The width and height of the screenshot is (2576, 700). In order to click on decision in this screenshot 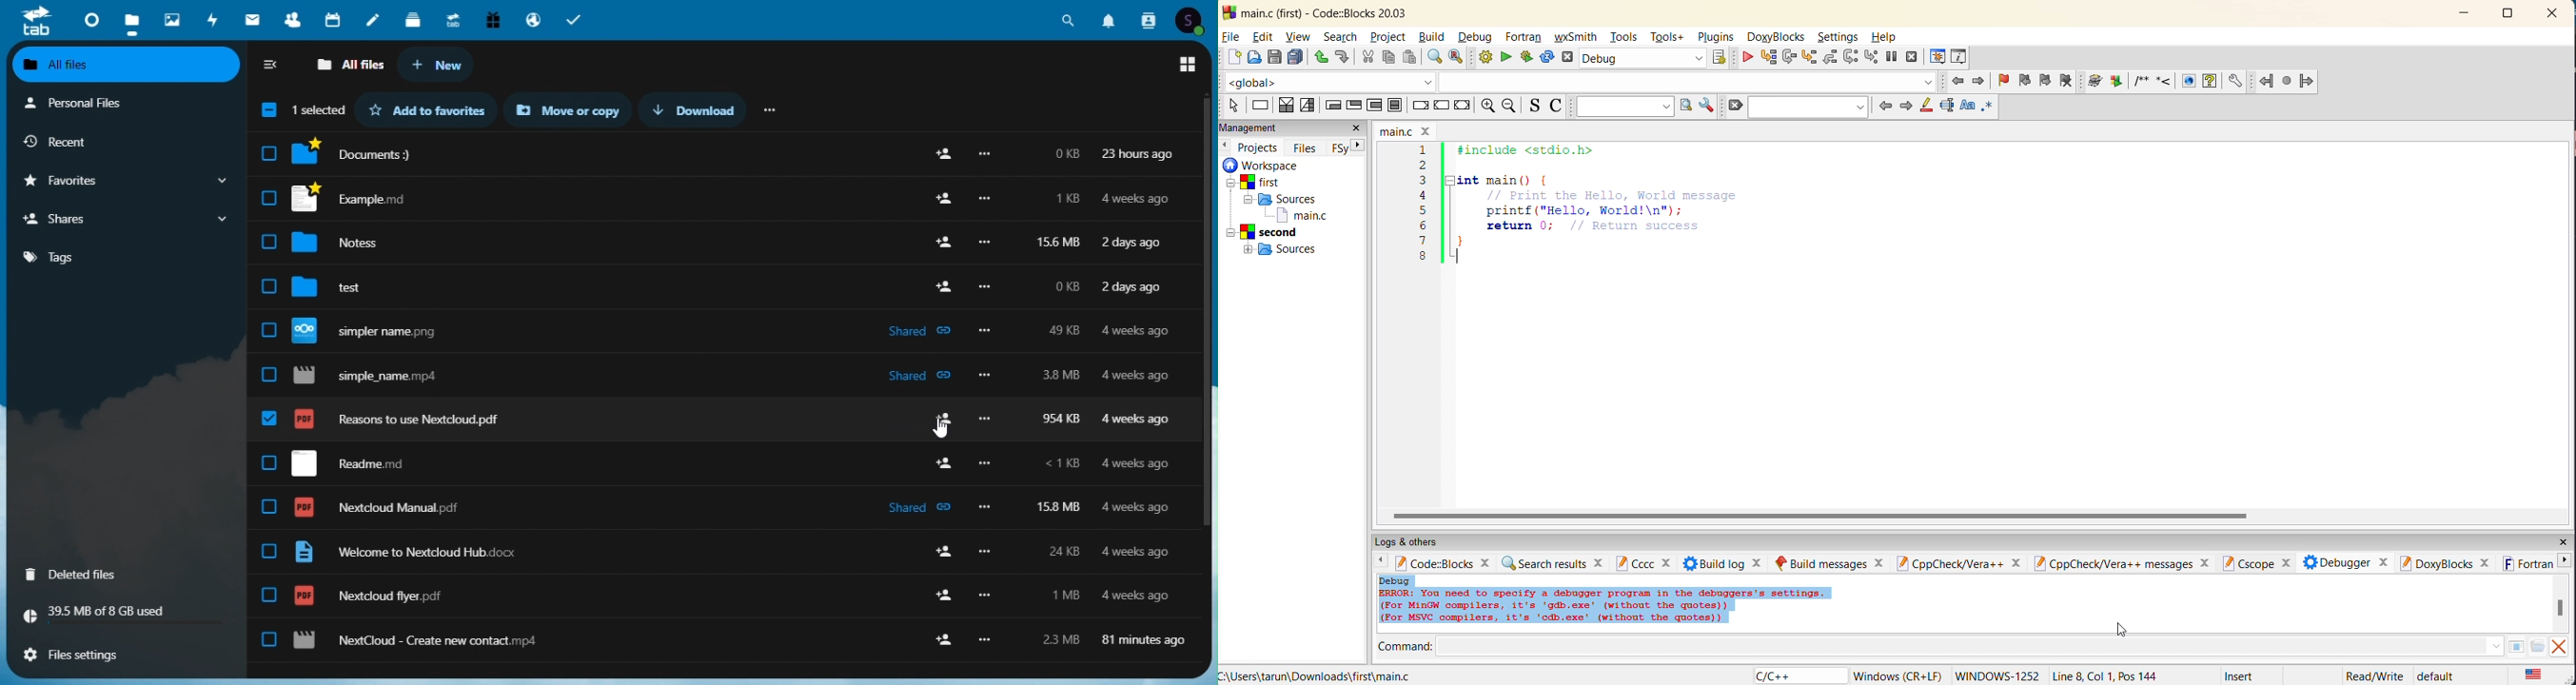, I will do `click(1284, 106)`.